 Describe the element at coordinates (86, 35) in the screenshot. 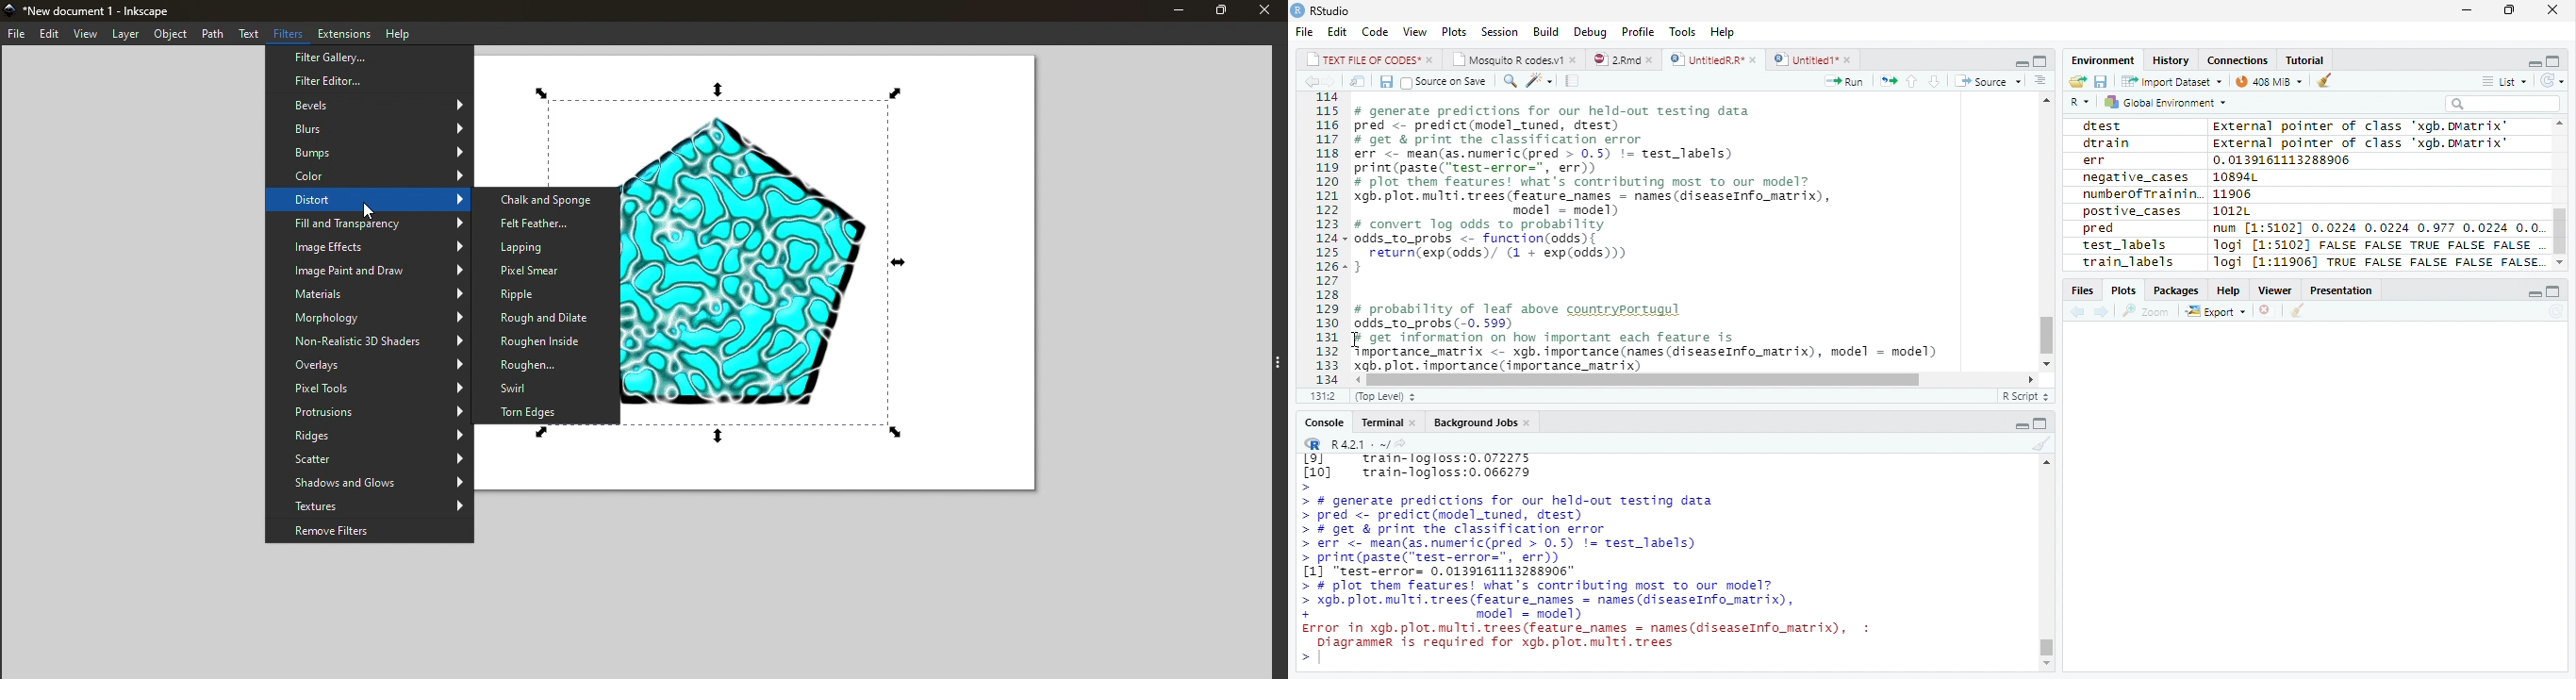

I see `View` at that location.